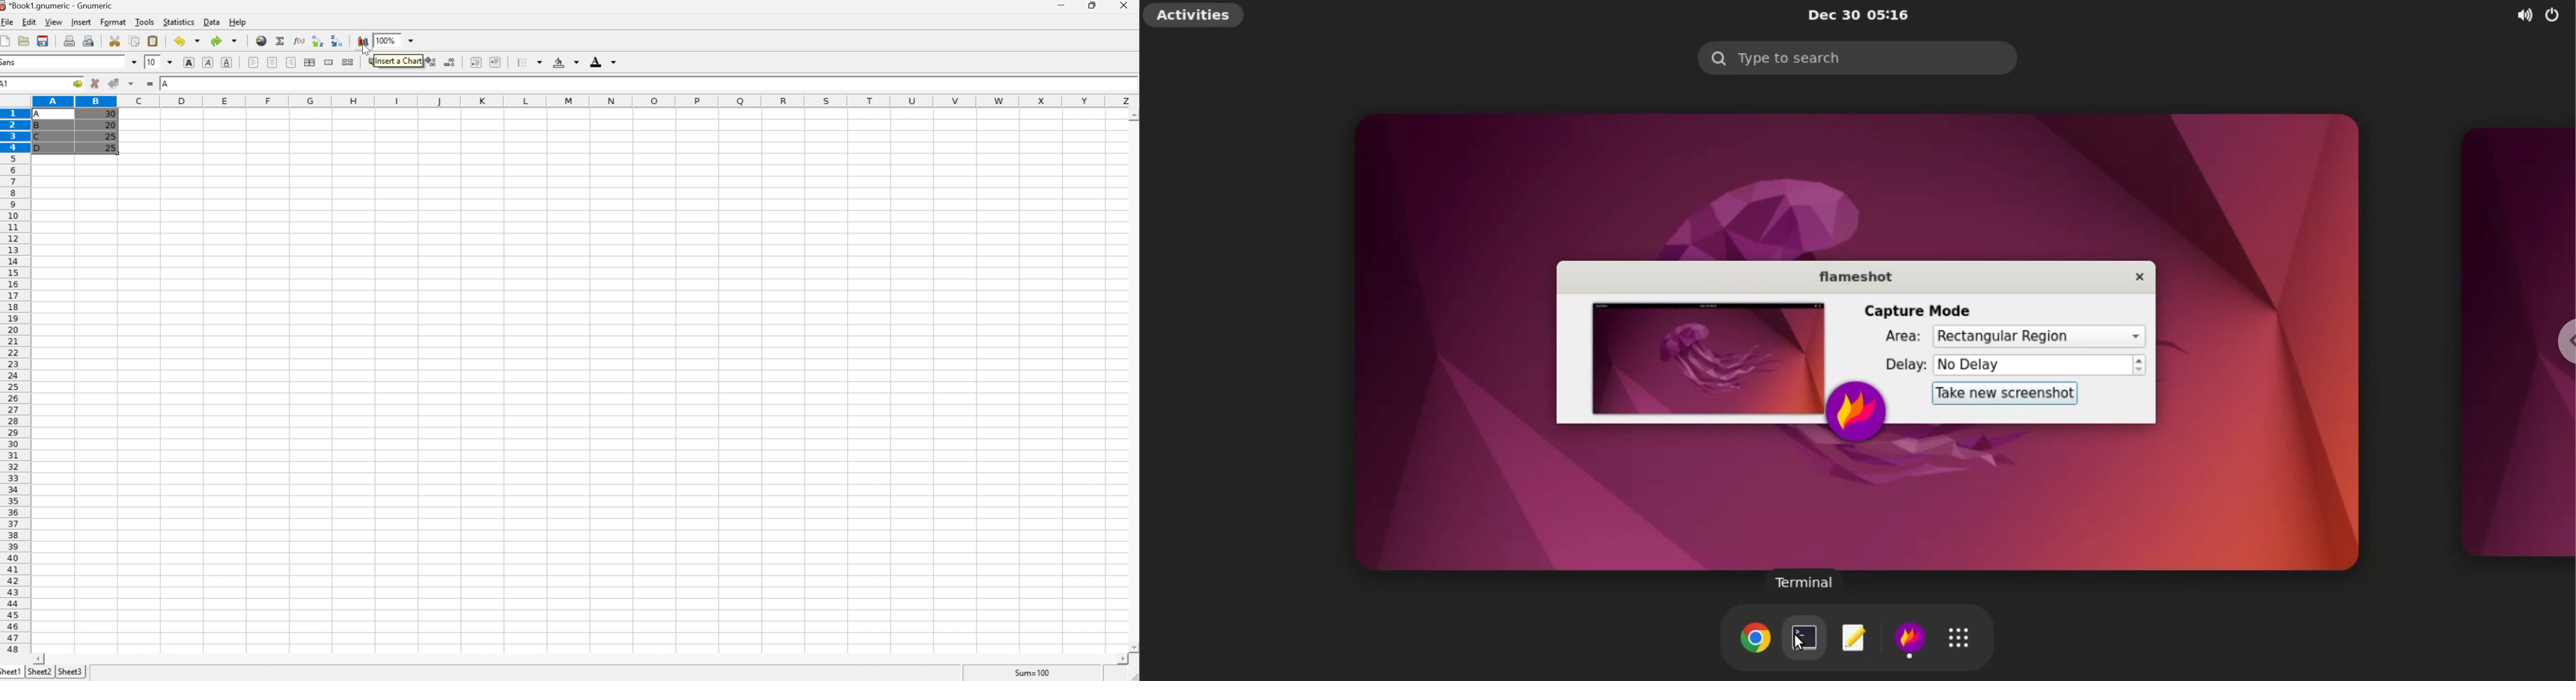 The image size is (2576, 700). I want to click on D, so click(41, 148).